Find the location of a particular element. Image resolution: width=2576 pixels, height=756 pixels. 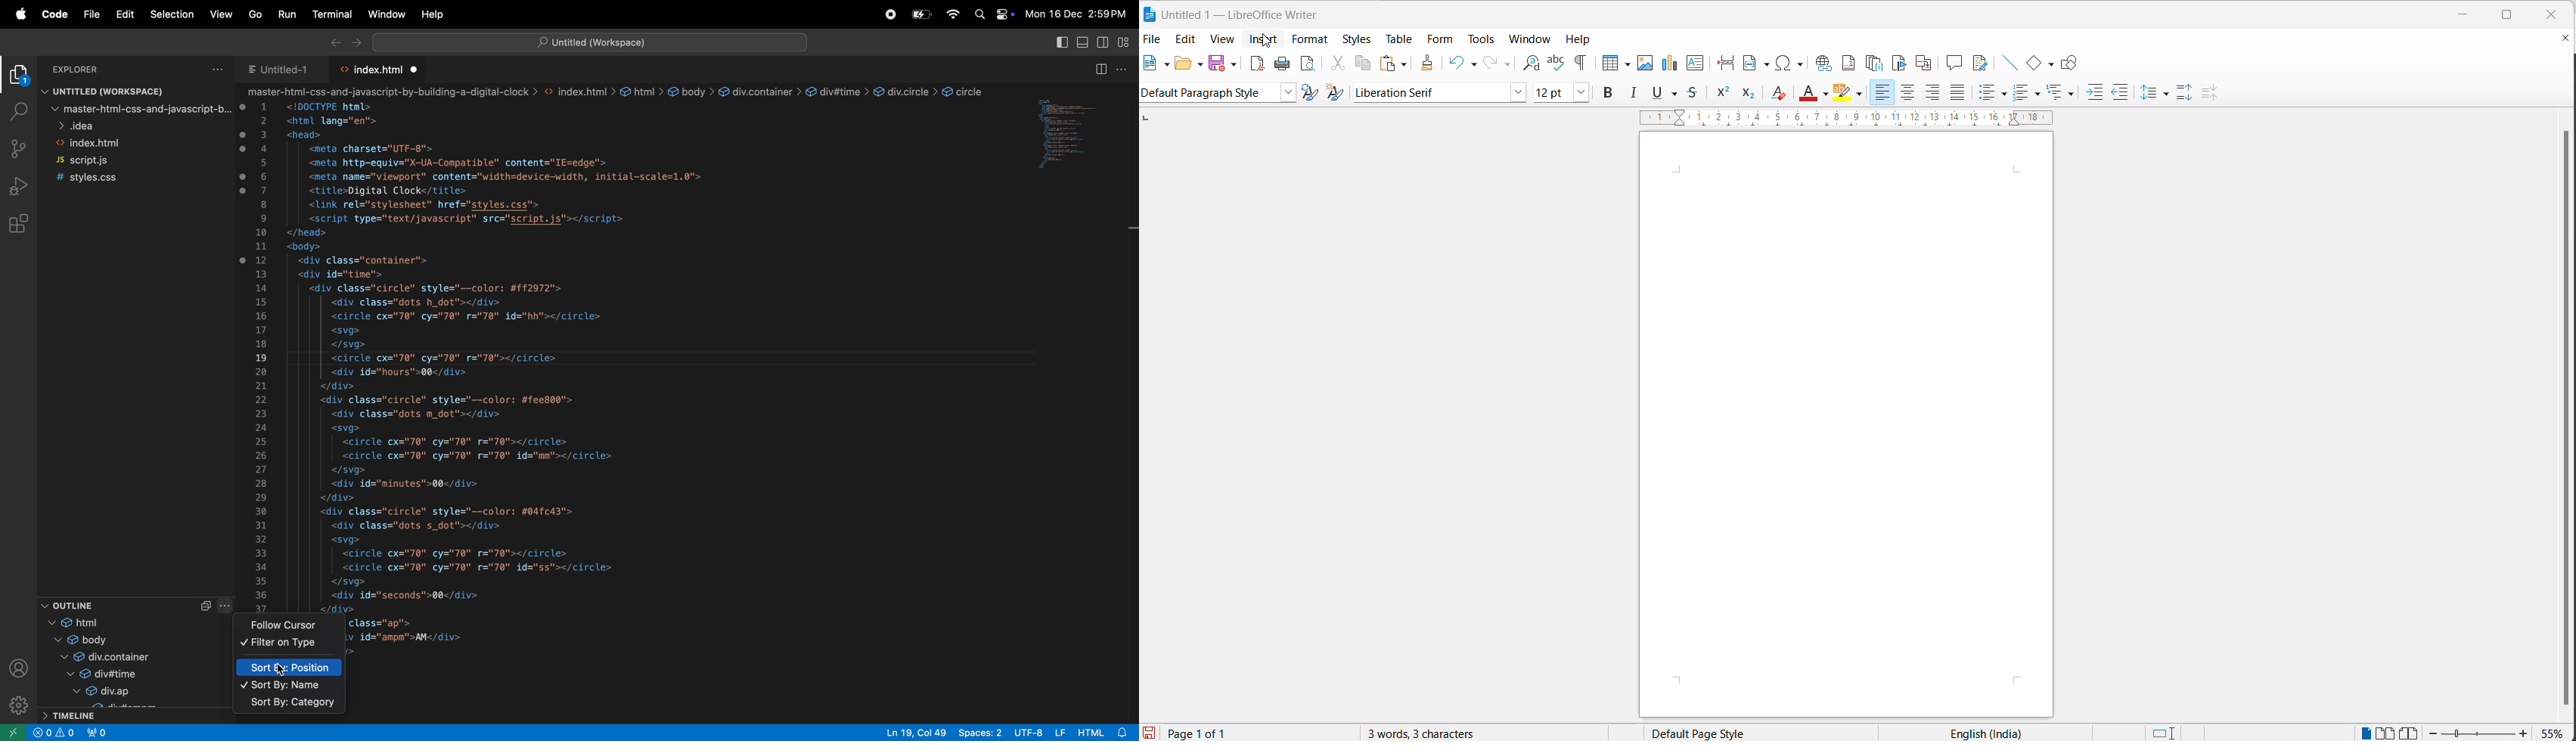

zoom decrease is located at coordinates (2433, 733).